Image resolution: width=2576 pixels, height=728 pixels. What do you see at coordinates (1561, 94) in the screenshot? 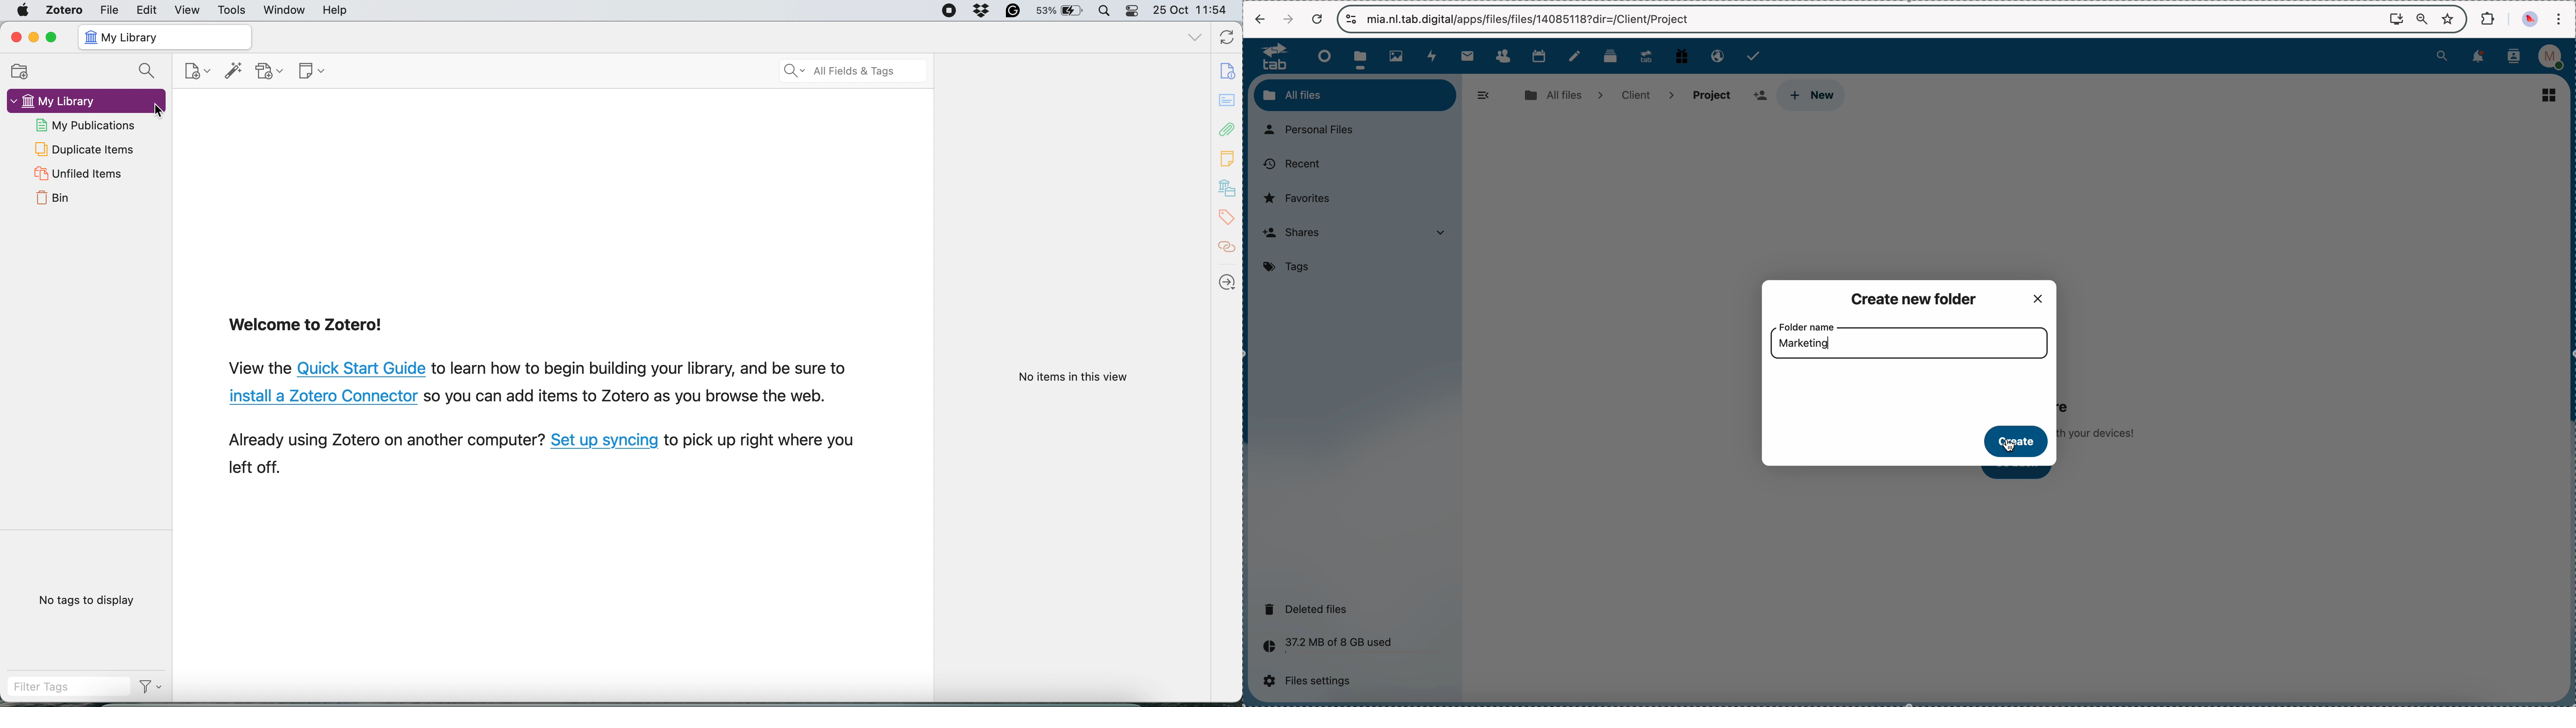
I see `all files` at bounding box center [1561, 94].